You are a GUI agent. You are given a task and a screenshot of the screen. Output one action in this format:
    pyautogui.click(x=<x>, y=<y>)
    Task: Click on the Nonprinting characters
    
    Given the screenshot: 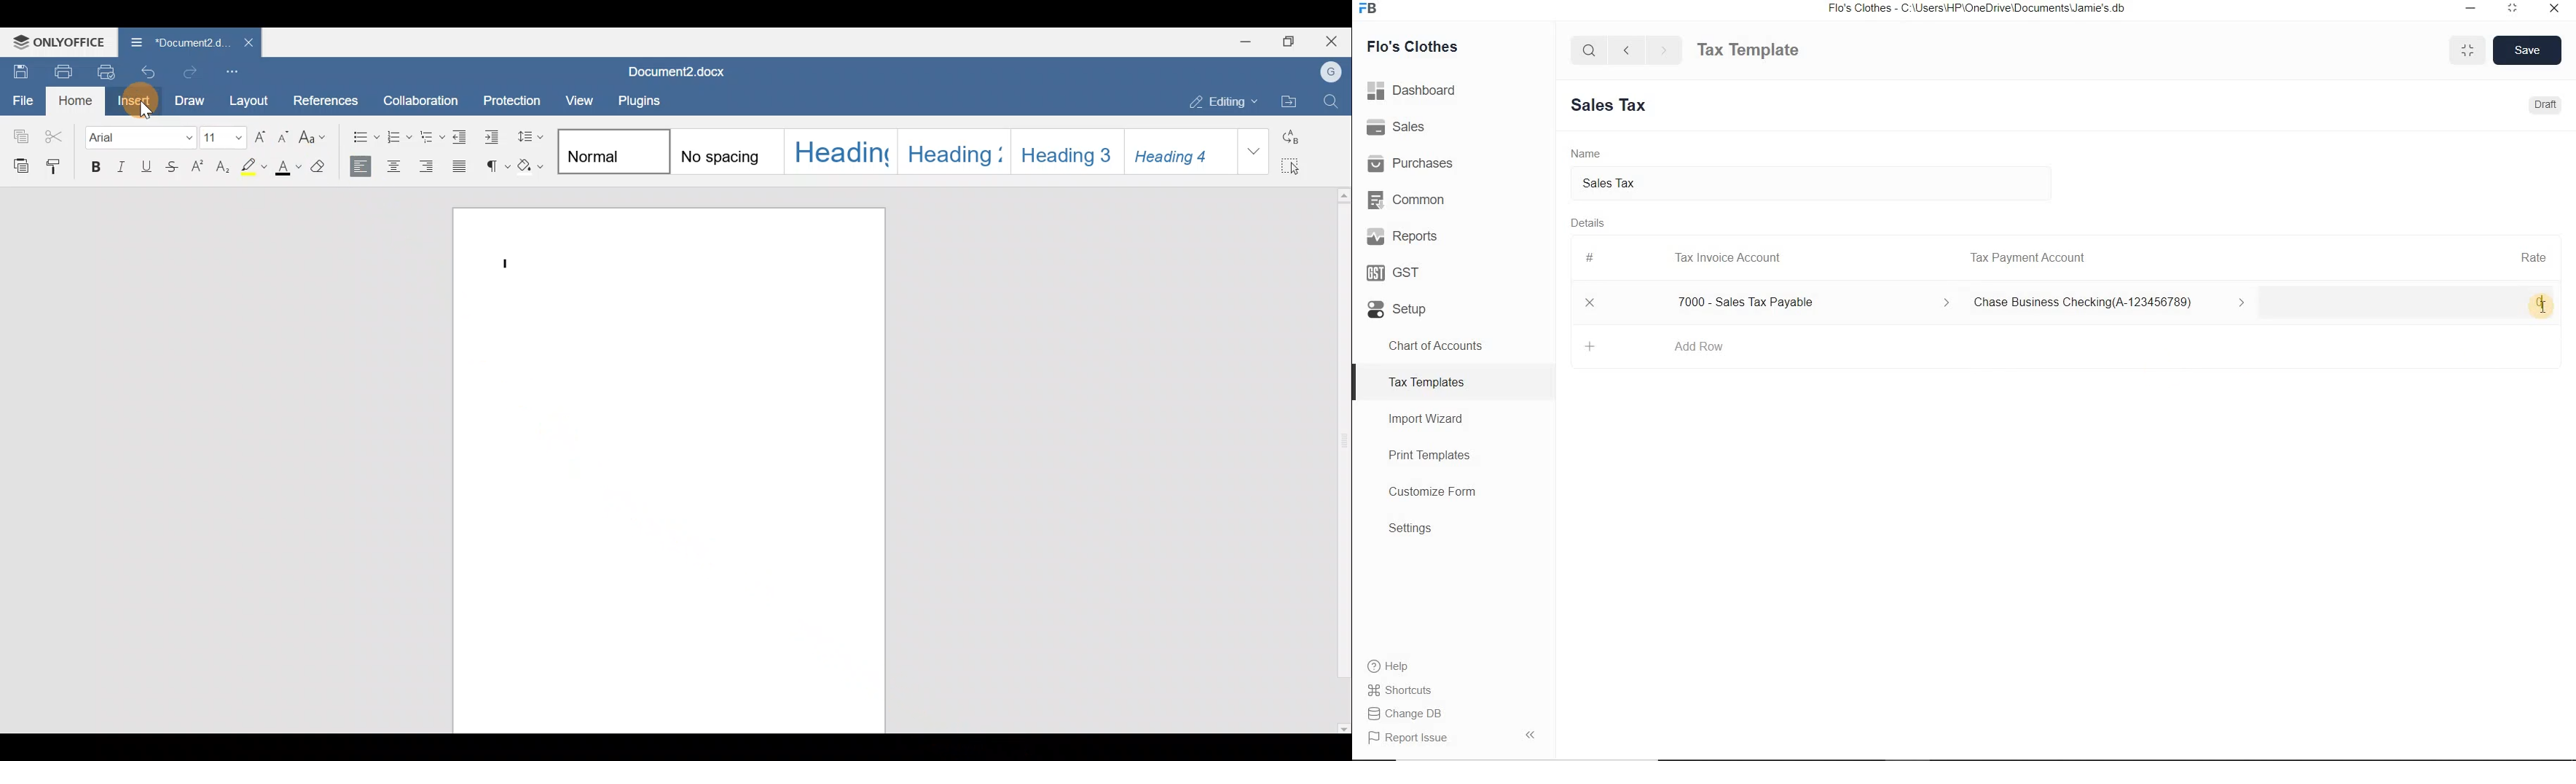 What is the action you would take?
    pyautogui.click(x=494, y=165)
    